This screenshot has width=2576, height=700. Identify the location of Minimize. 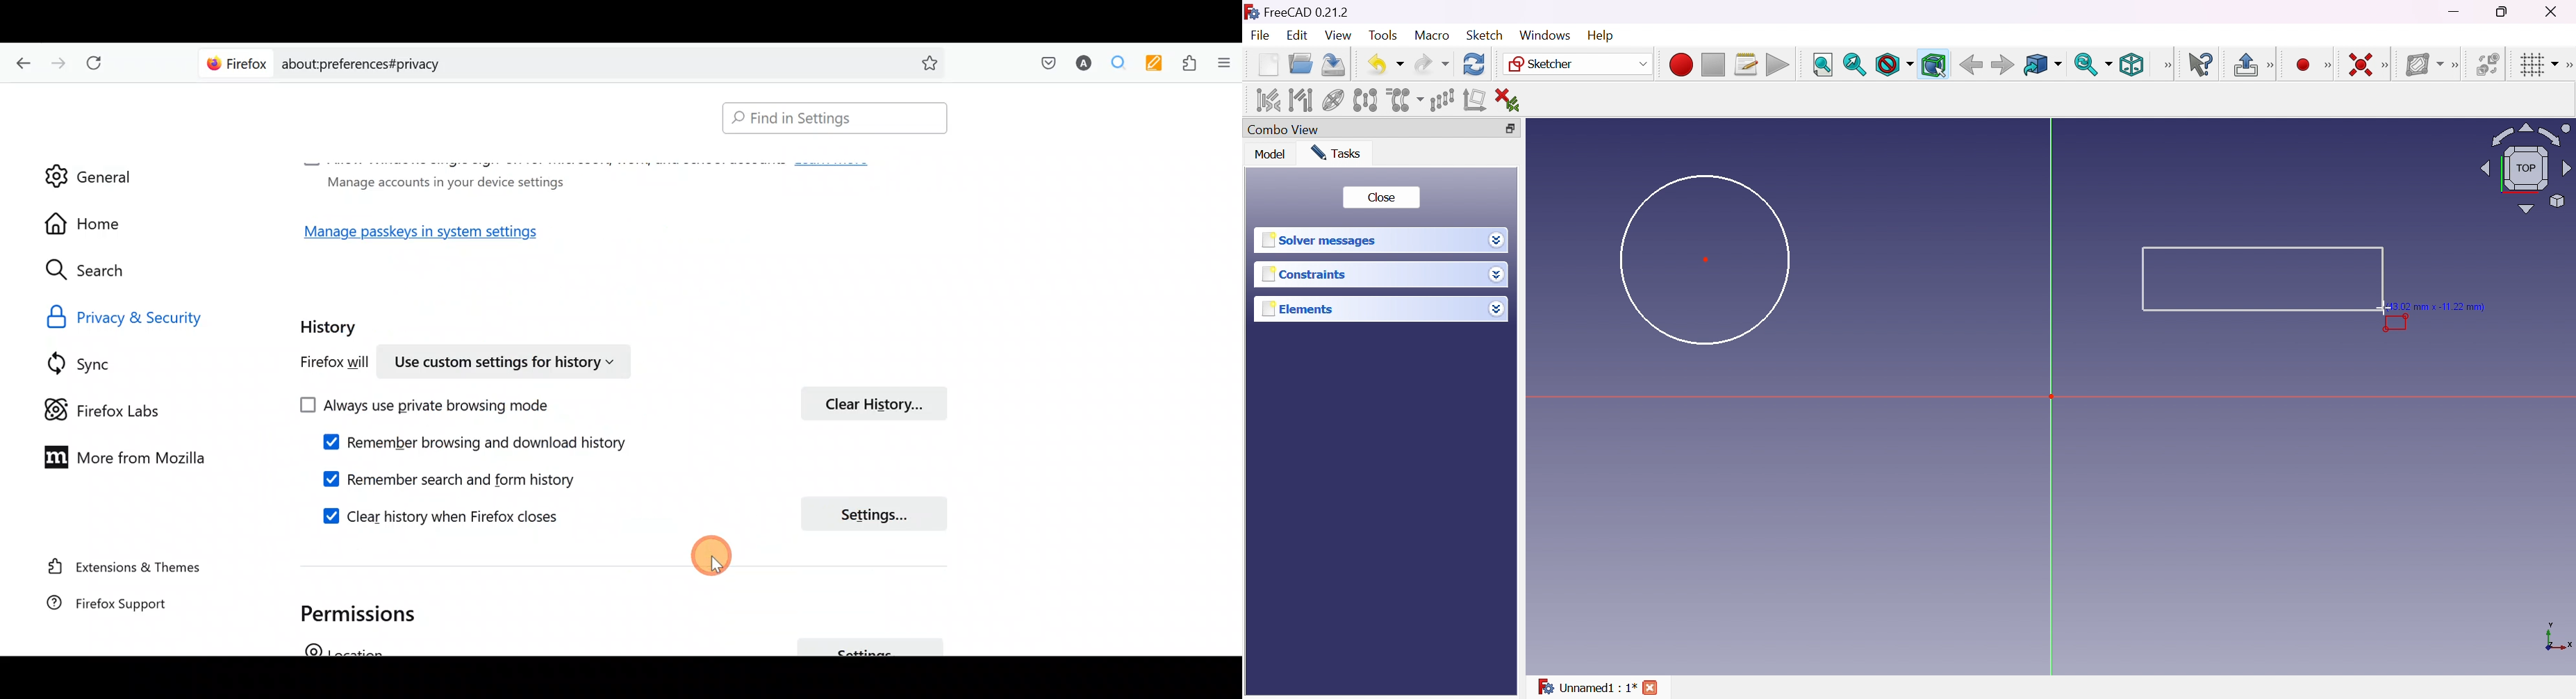
(2457, 12).